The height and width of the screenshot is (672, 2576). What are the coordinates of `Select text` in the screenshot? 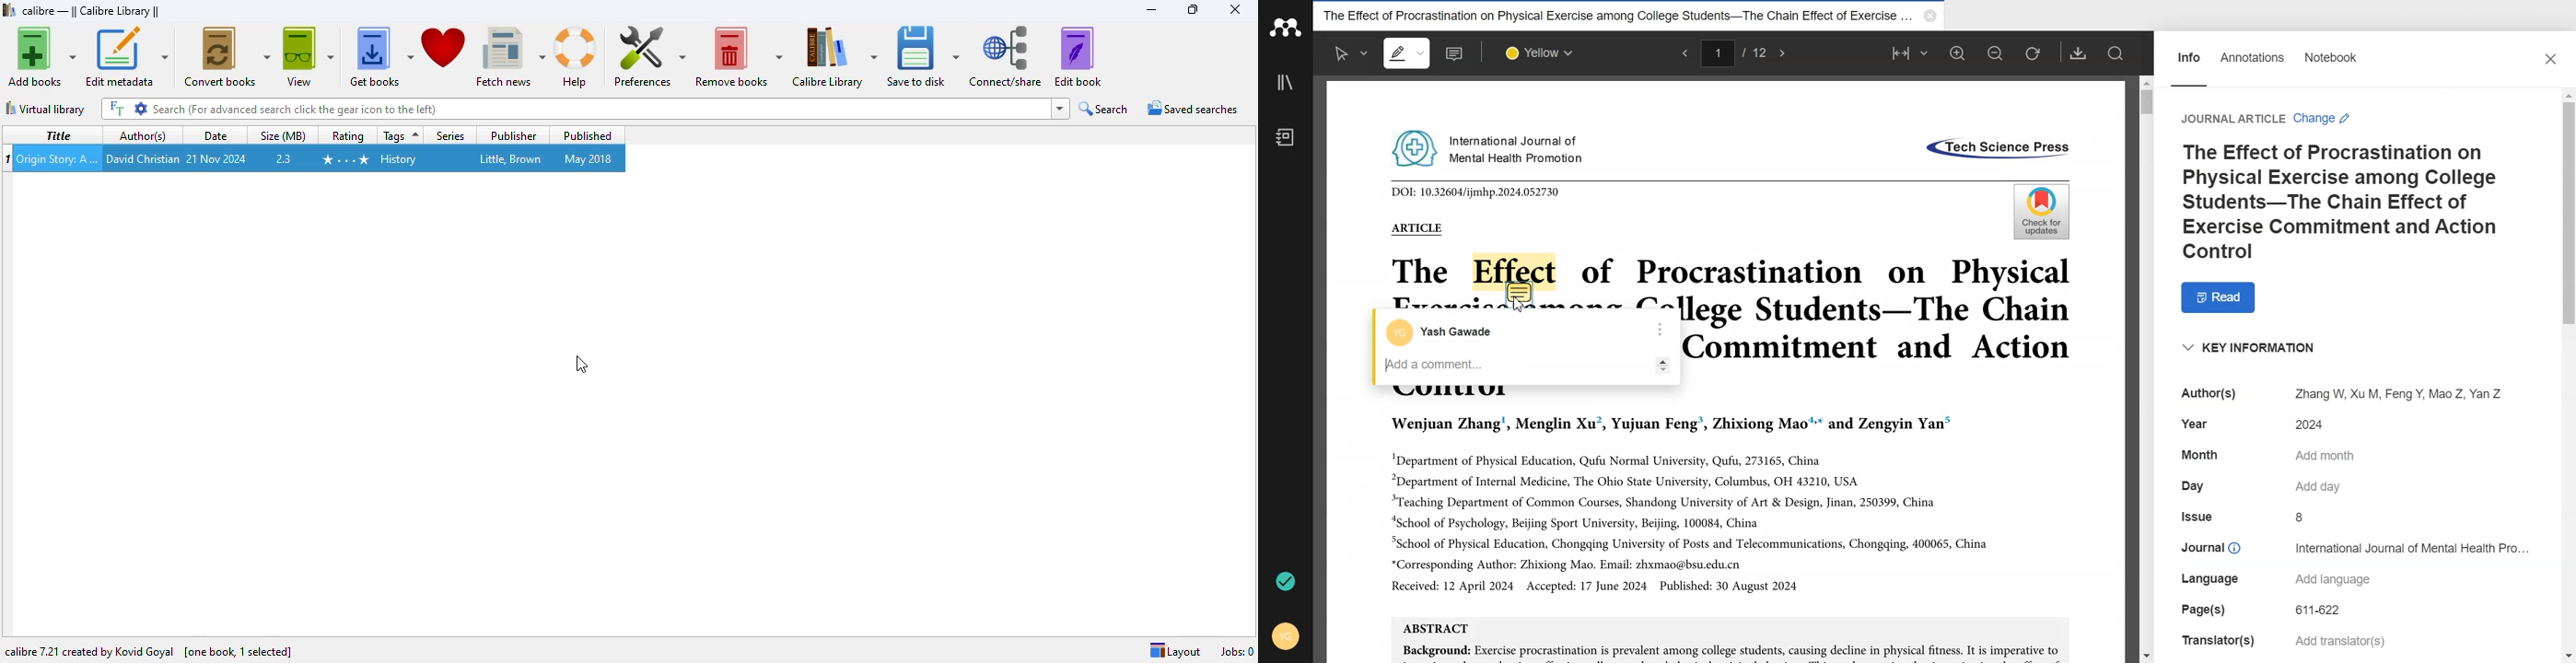 It's located at (1351, 54).